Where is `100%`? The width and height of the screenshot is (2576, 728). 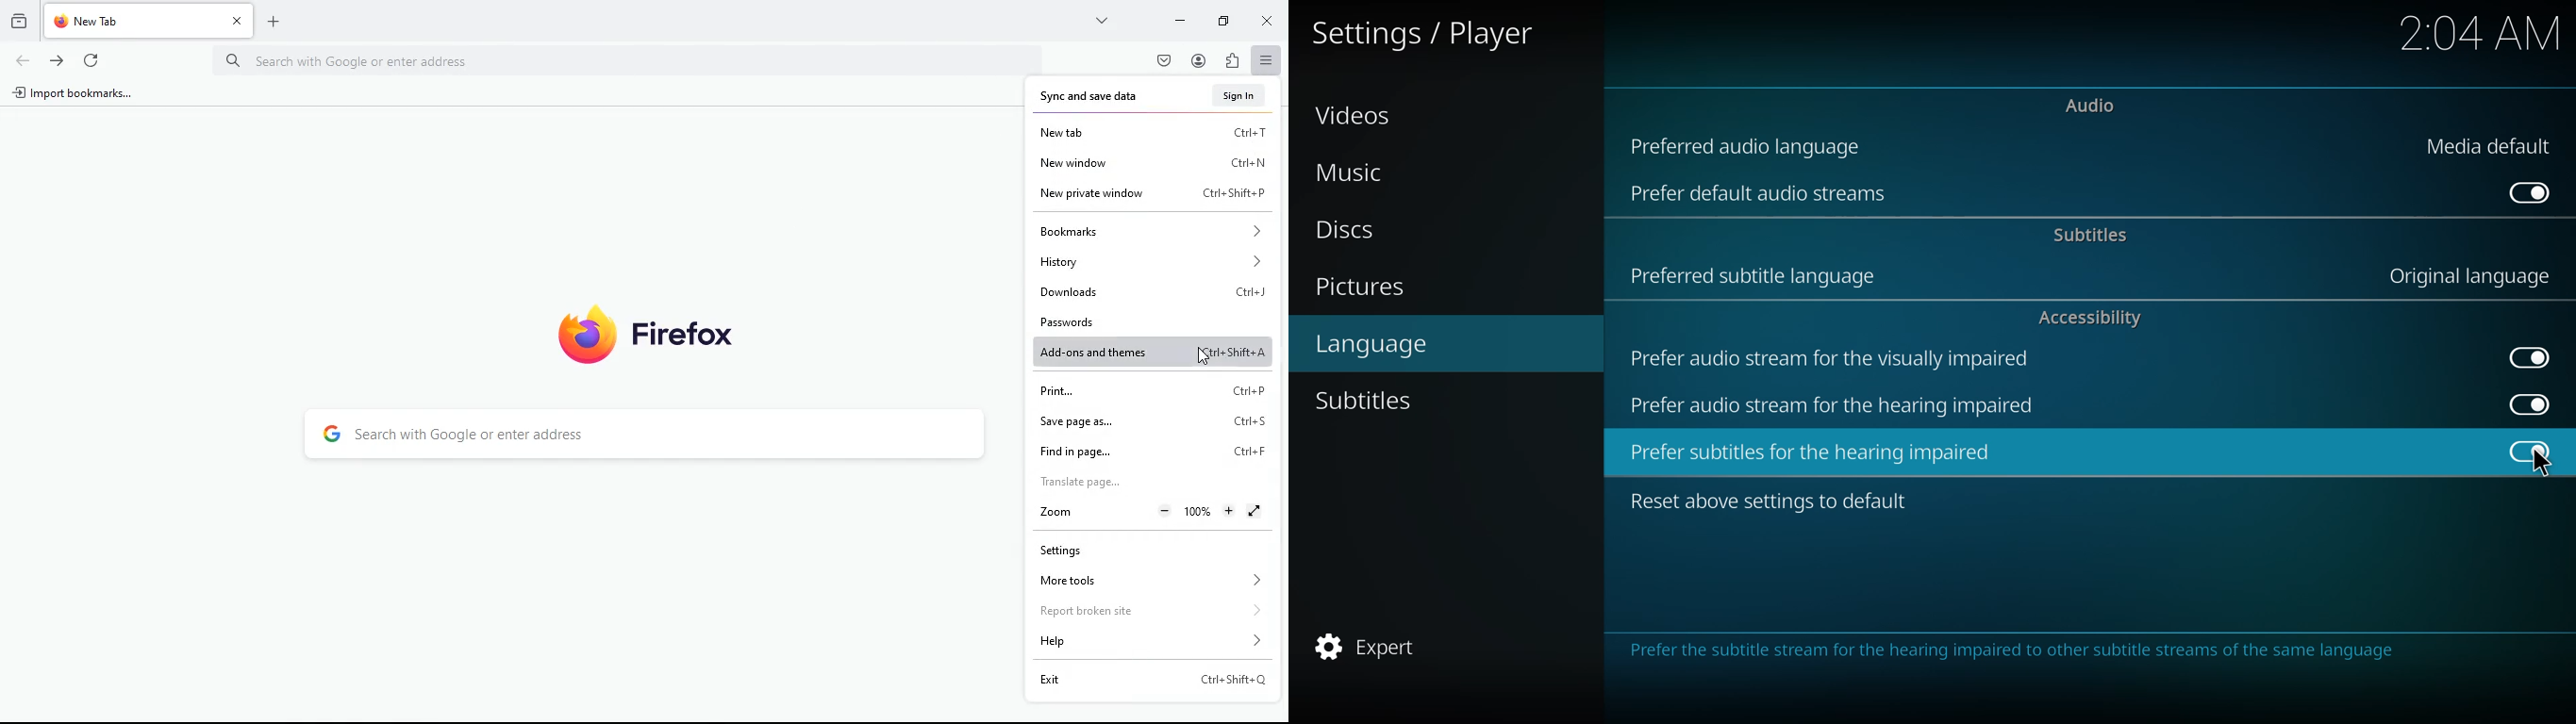
100% is located at coordinates (1198, 512).